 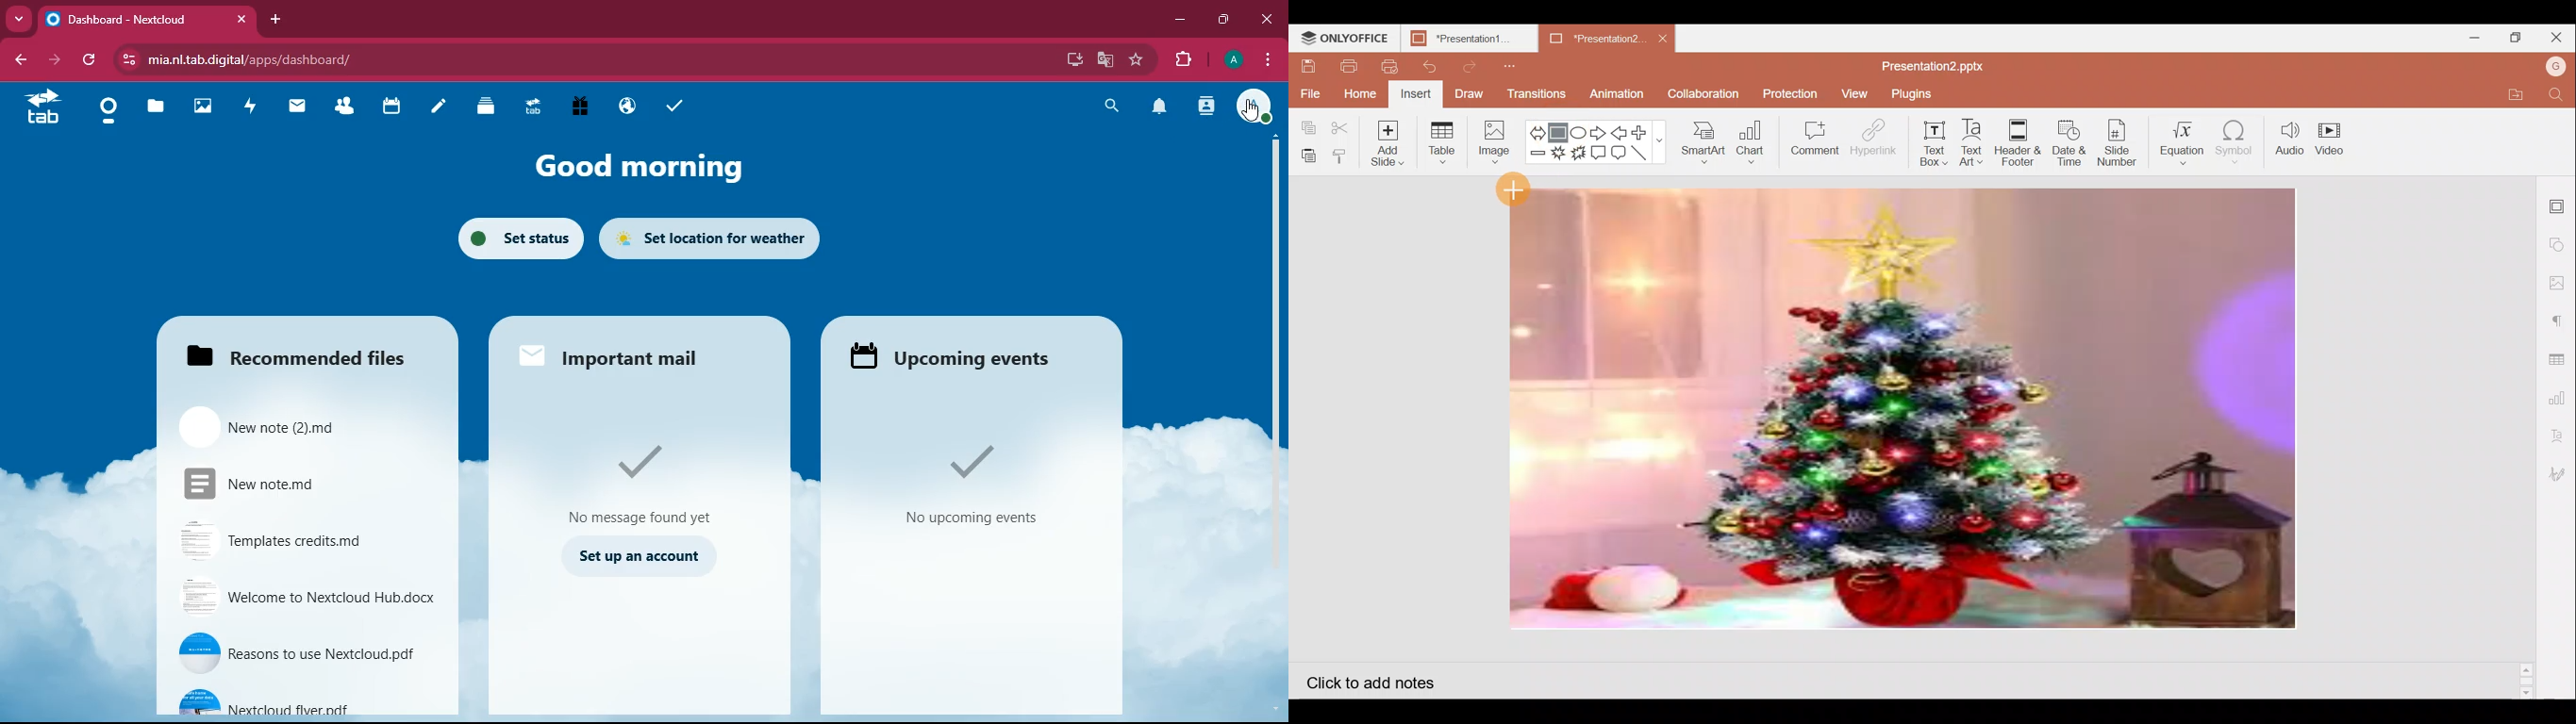 I want to click on Tick, so click(x=647, y=460).